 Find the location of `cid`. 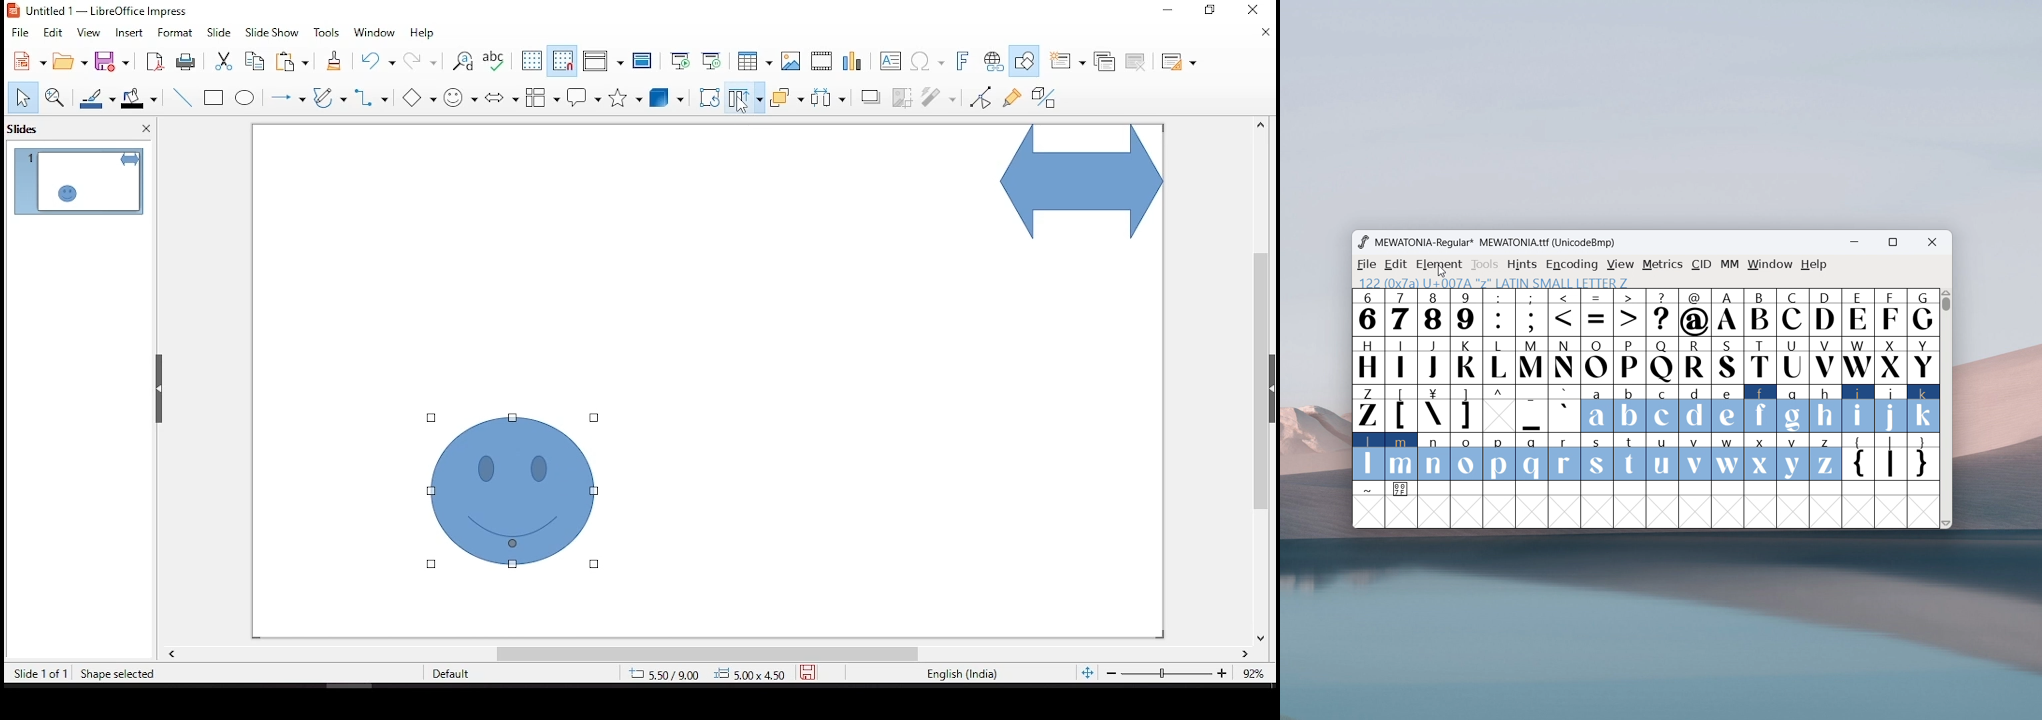

cid is located at coordinates (1701, 265).